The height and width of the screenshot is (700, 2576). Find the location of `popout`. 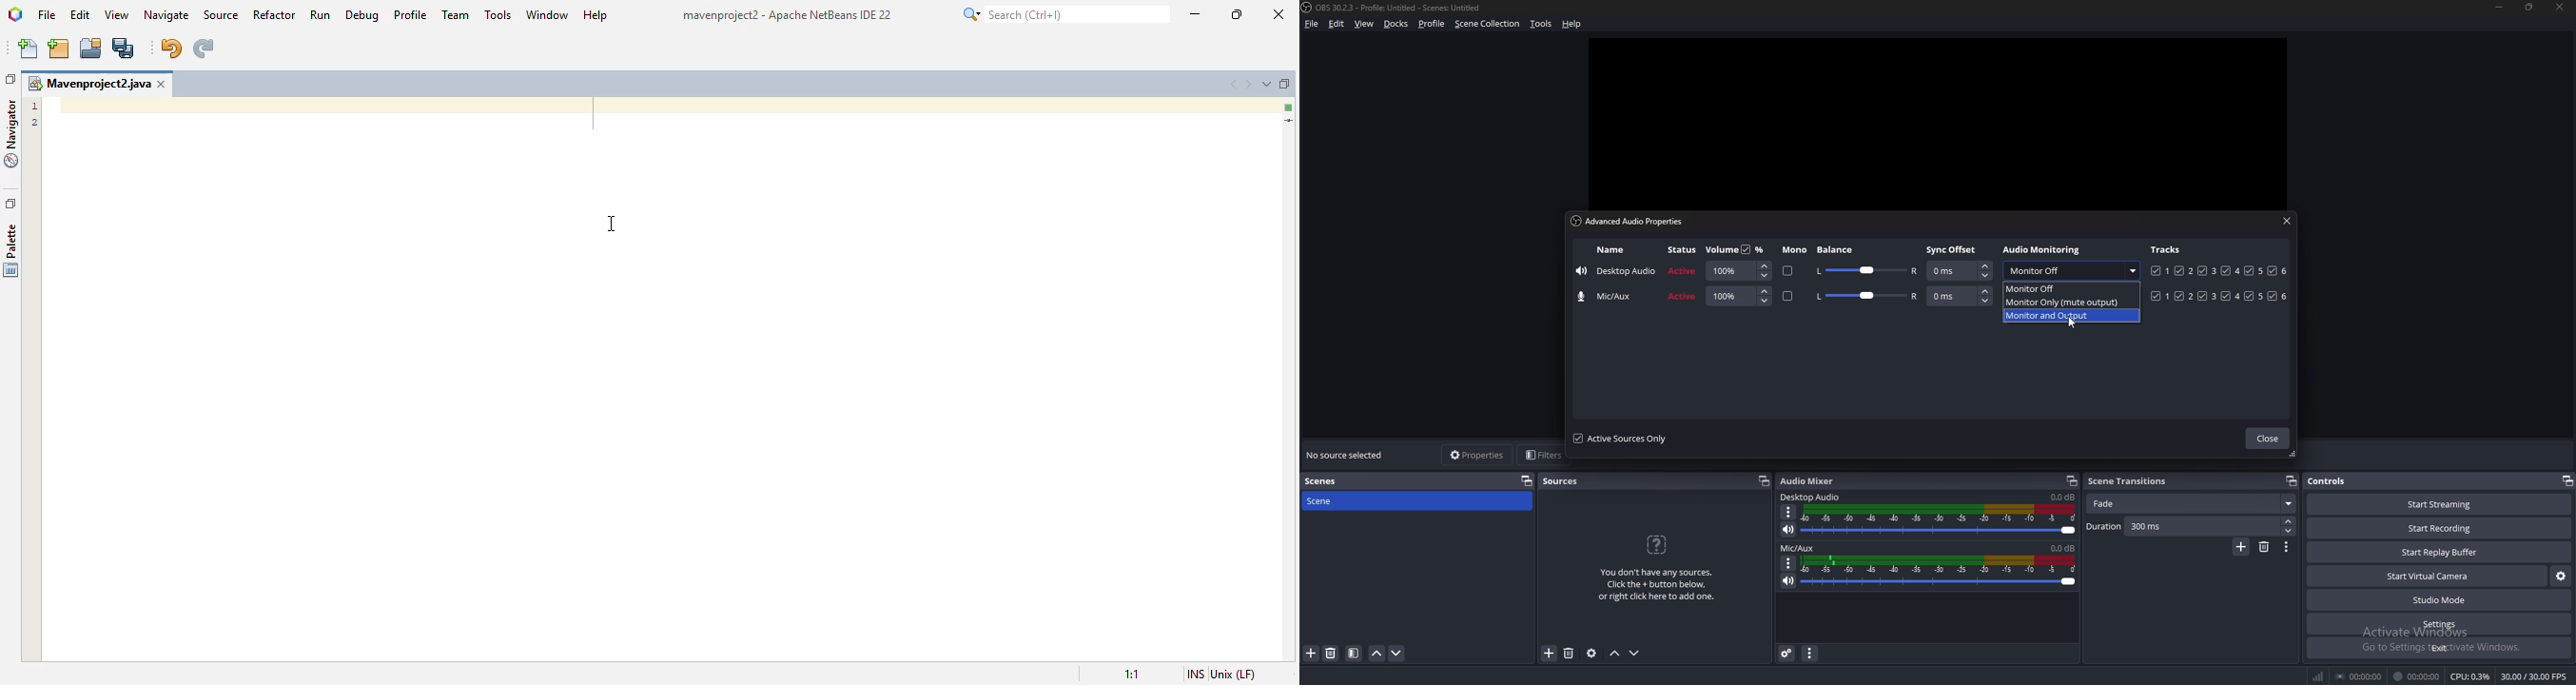

popout is located at coordinates (2072, 481).